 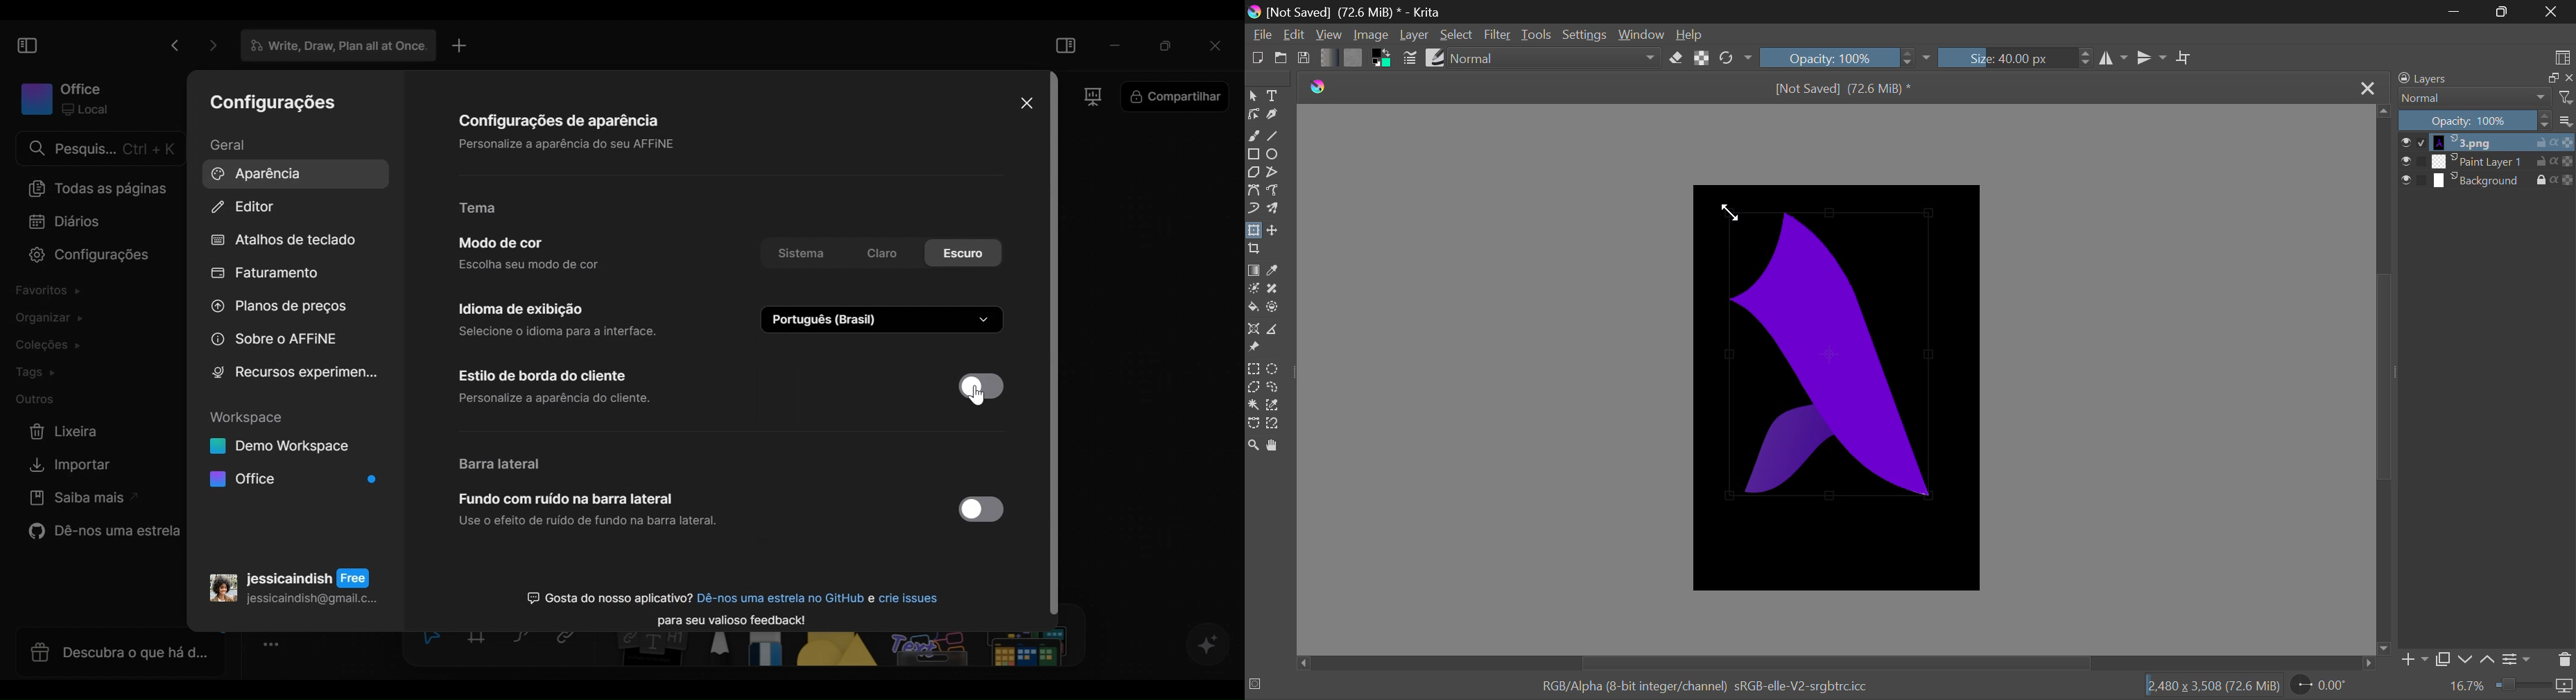 What do you see at coordinates (1261, 35) in the screenshot?
I see `File` at bounding box center [1261, 35].